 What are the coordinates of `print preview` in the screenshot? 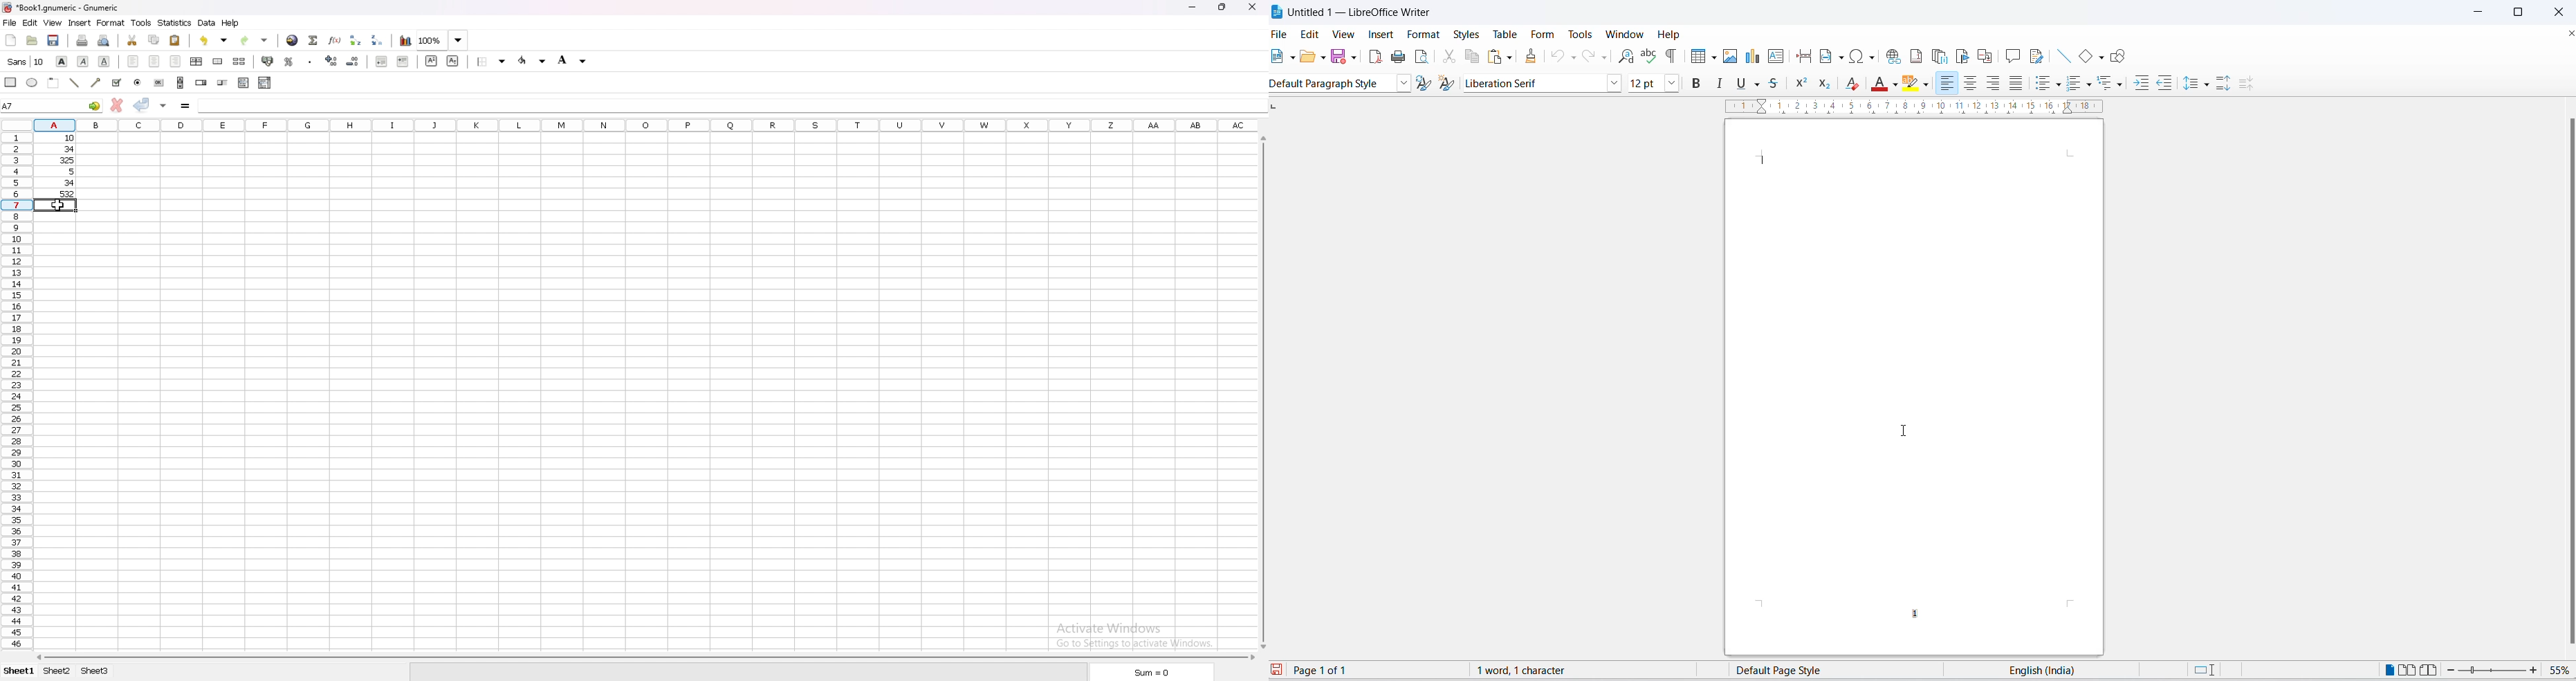 It's located at (104, 40).